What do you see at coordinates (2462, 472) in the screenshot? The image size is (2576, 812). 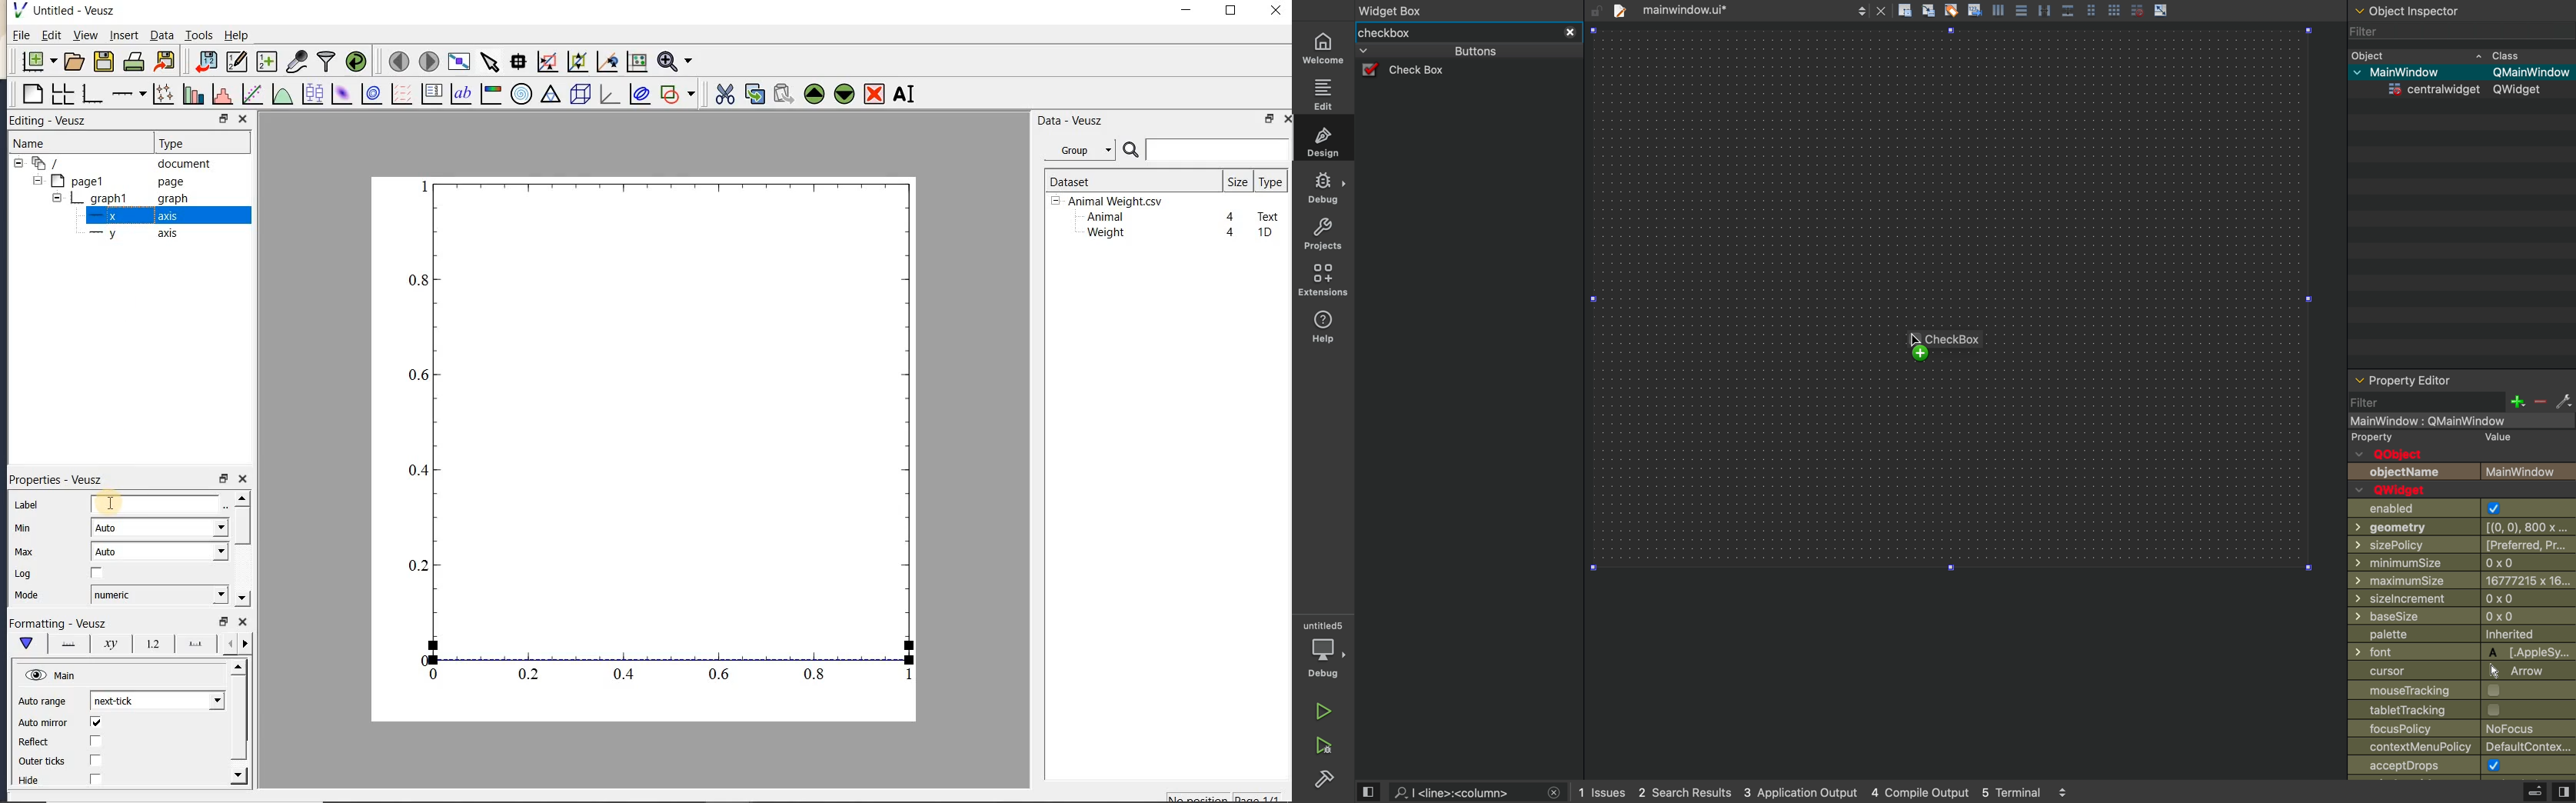 I see `objectname` at bounding box center [2462, 472].